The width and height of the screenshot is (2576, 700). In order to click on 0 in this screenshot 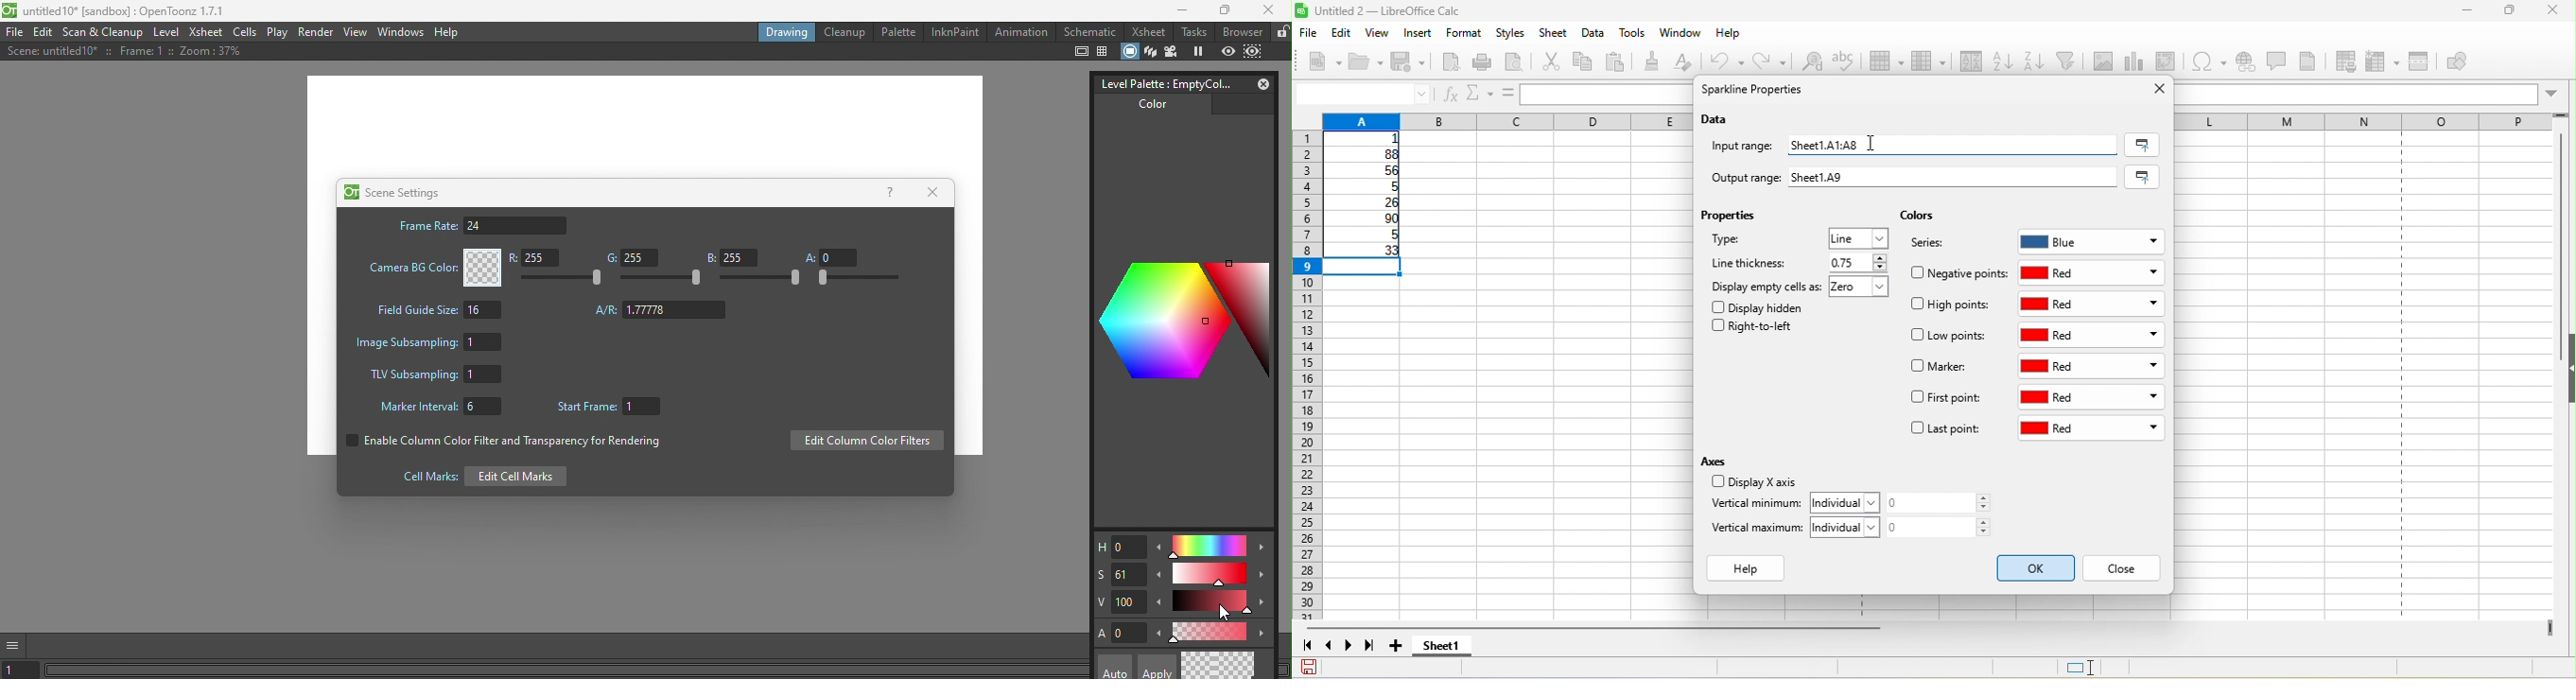, I will do `click(1944, 527)`.